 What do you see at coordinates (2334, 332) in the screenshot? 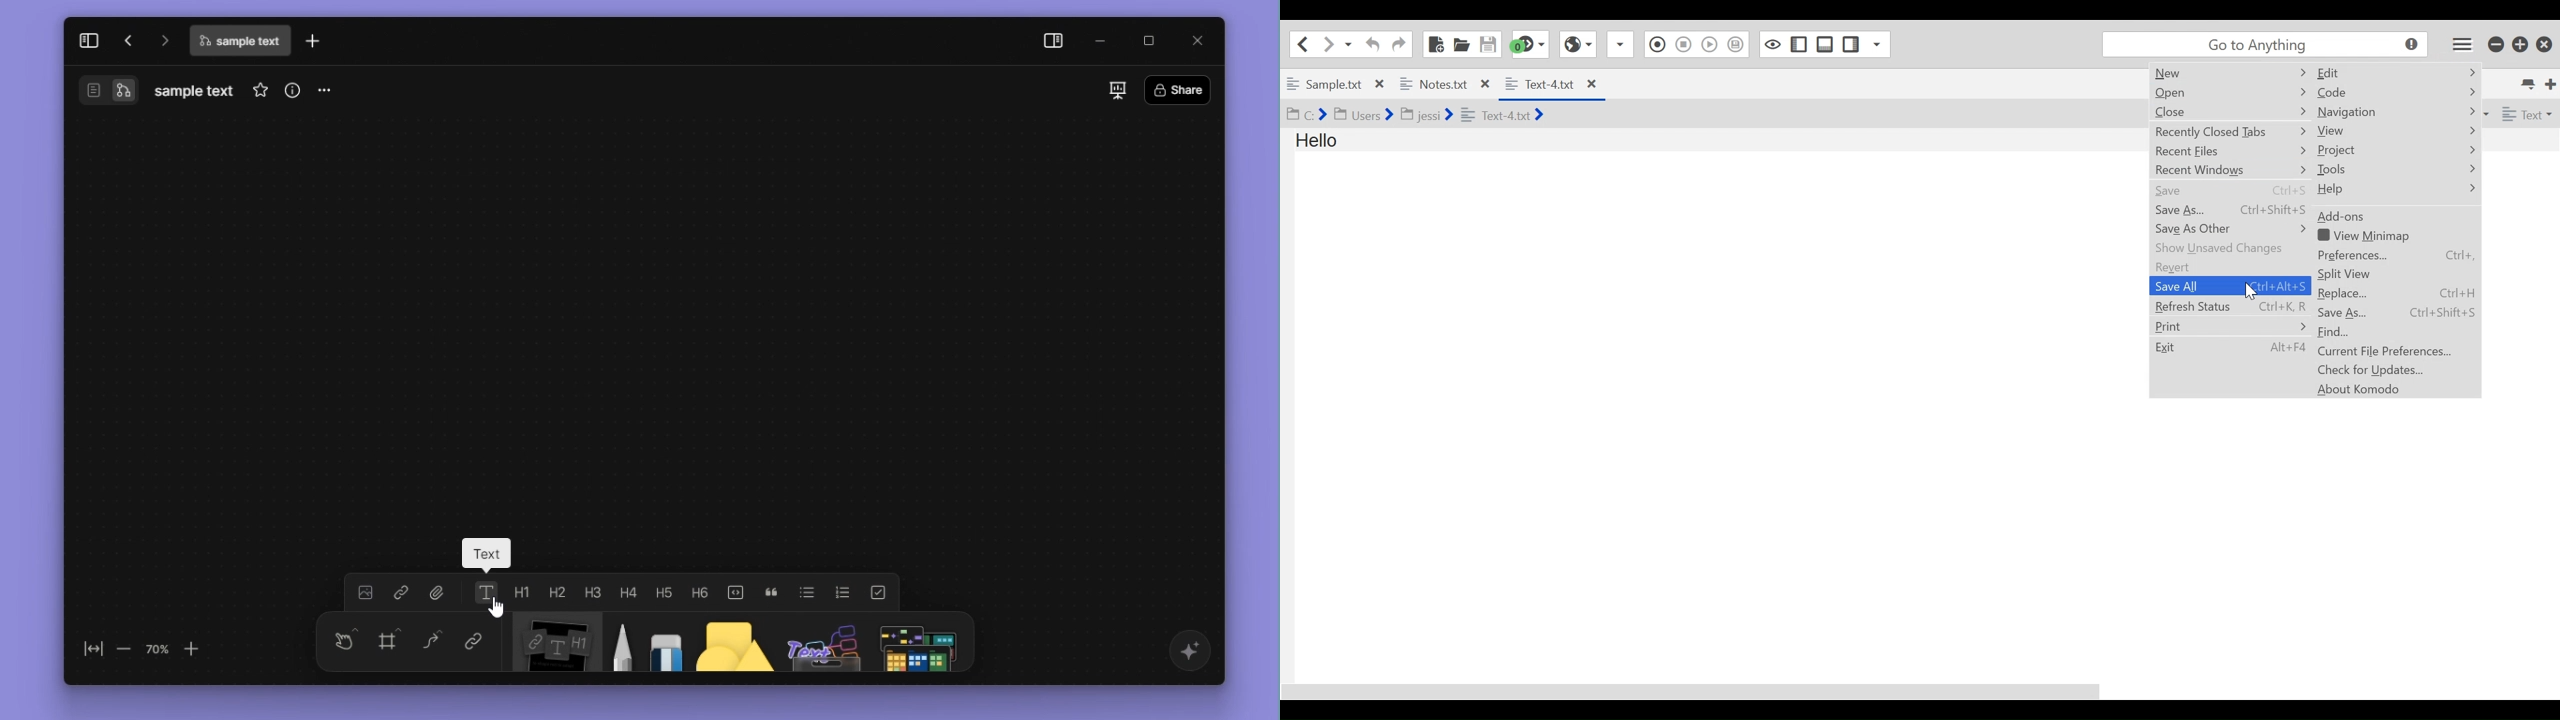
I see `Find` at bounding box center [2334, 332].